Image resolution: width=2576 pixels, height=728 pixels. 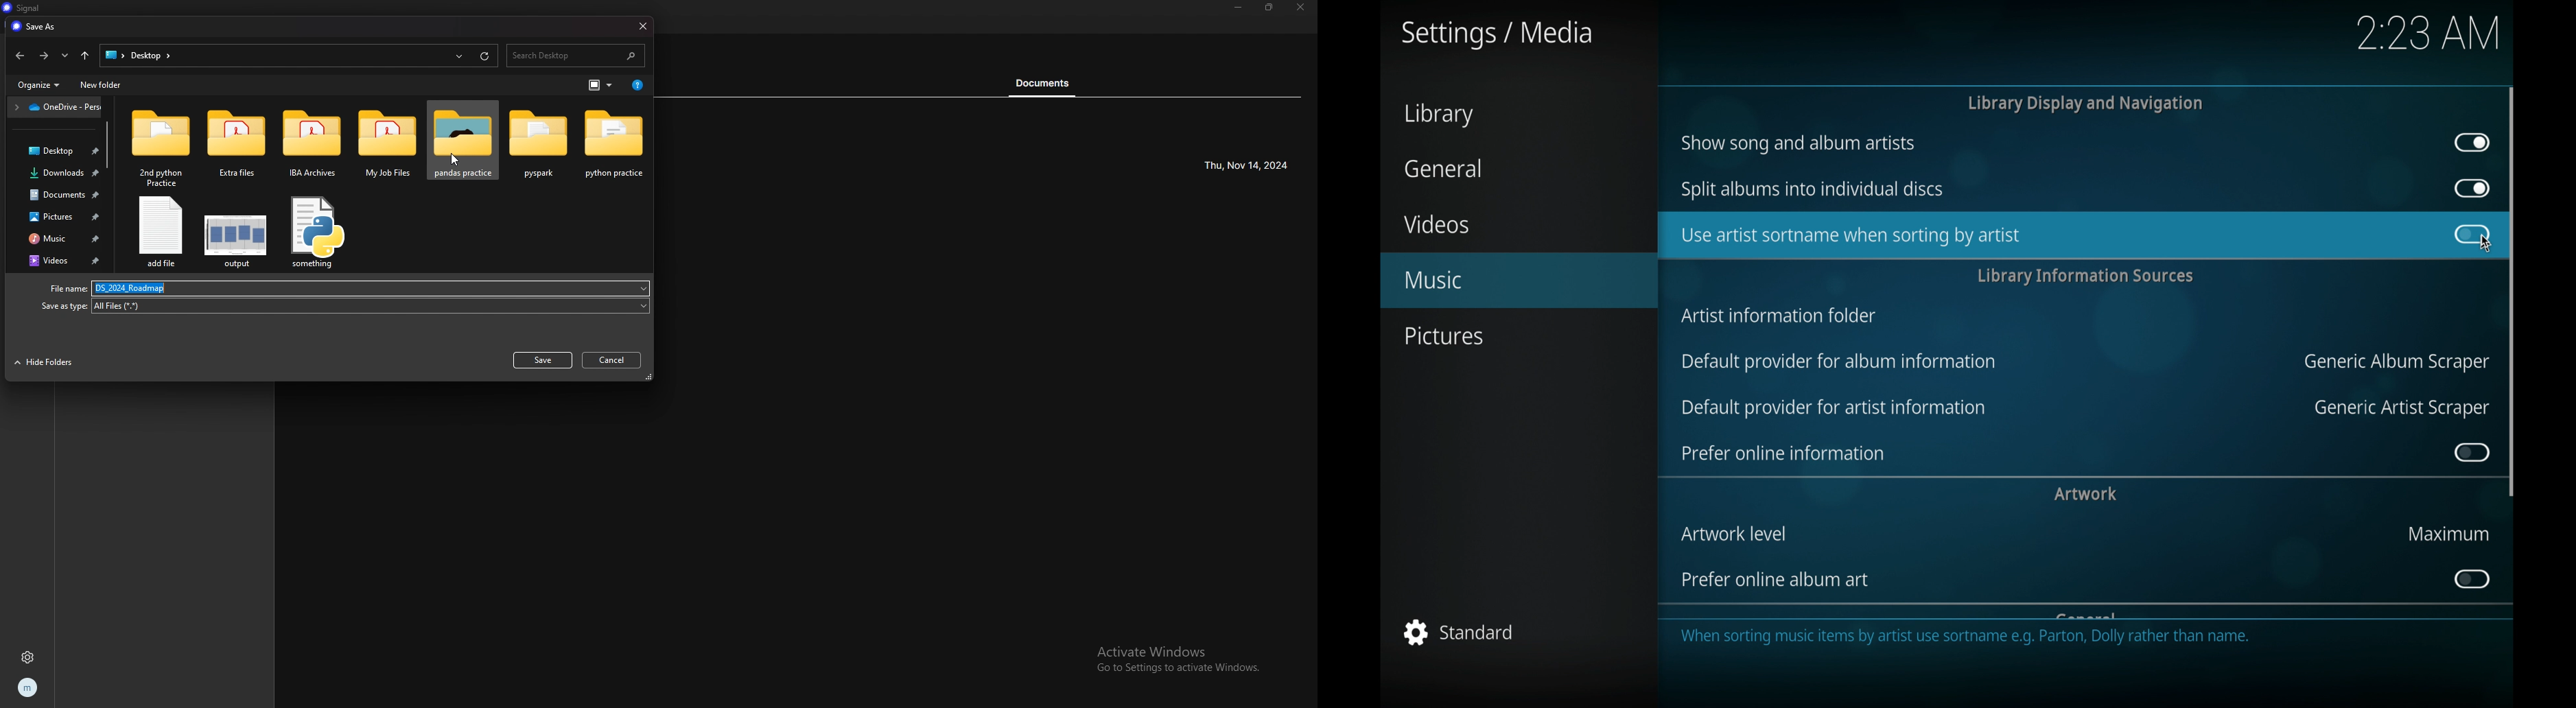 What do you see at coordinates (60, 238) in the screenshot?
I see `music` at bounding box center [60, 238].